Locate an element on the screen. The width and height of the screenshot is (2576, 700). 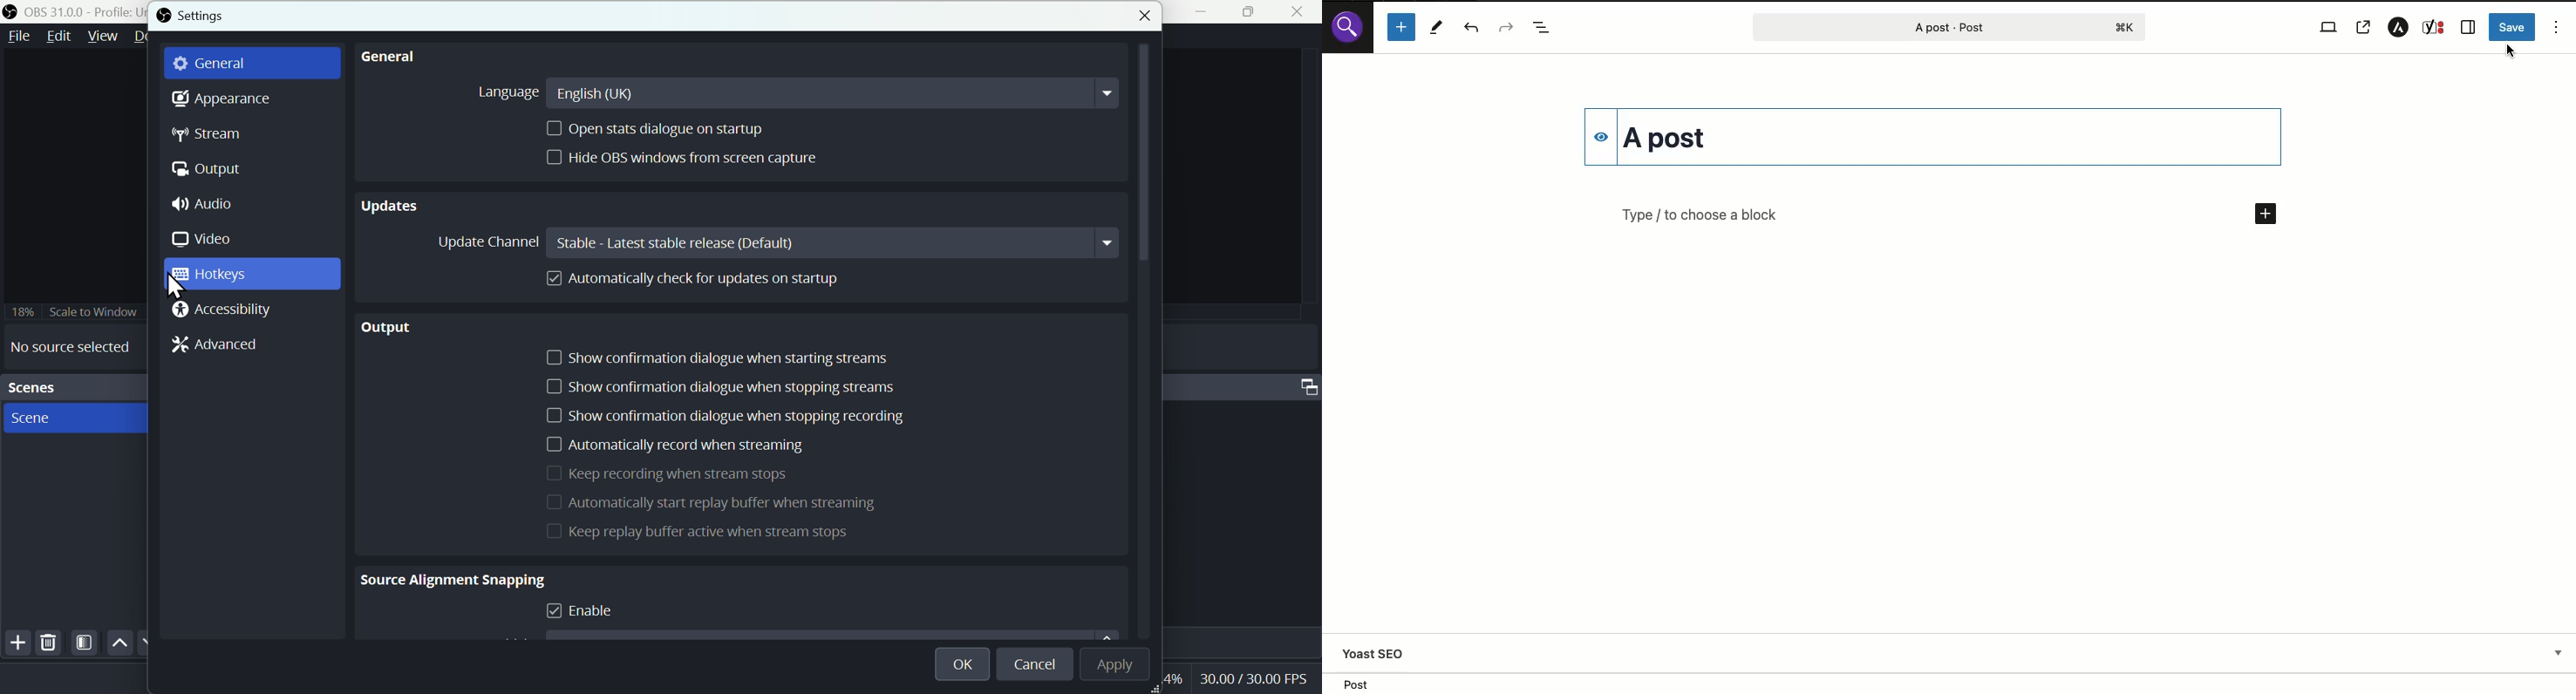
cursor on Hotkeys is located at coordinates (176, 286).